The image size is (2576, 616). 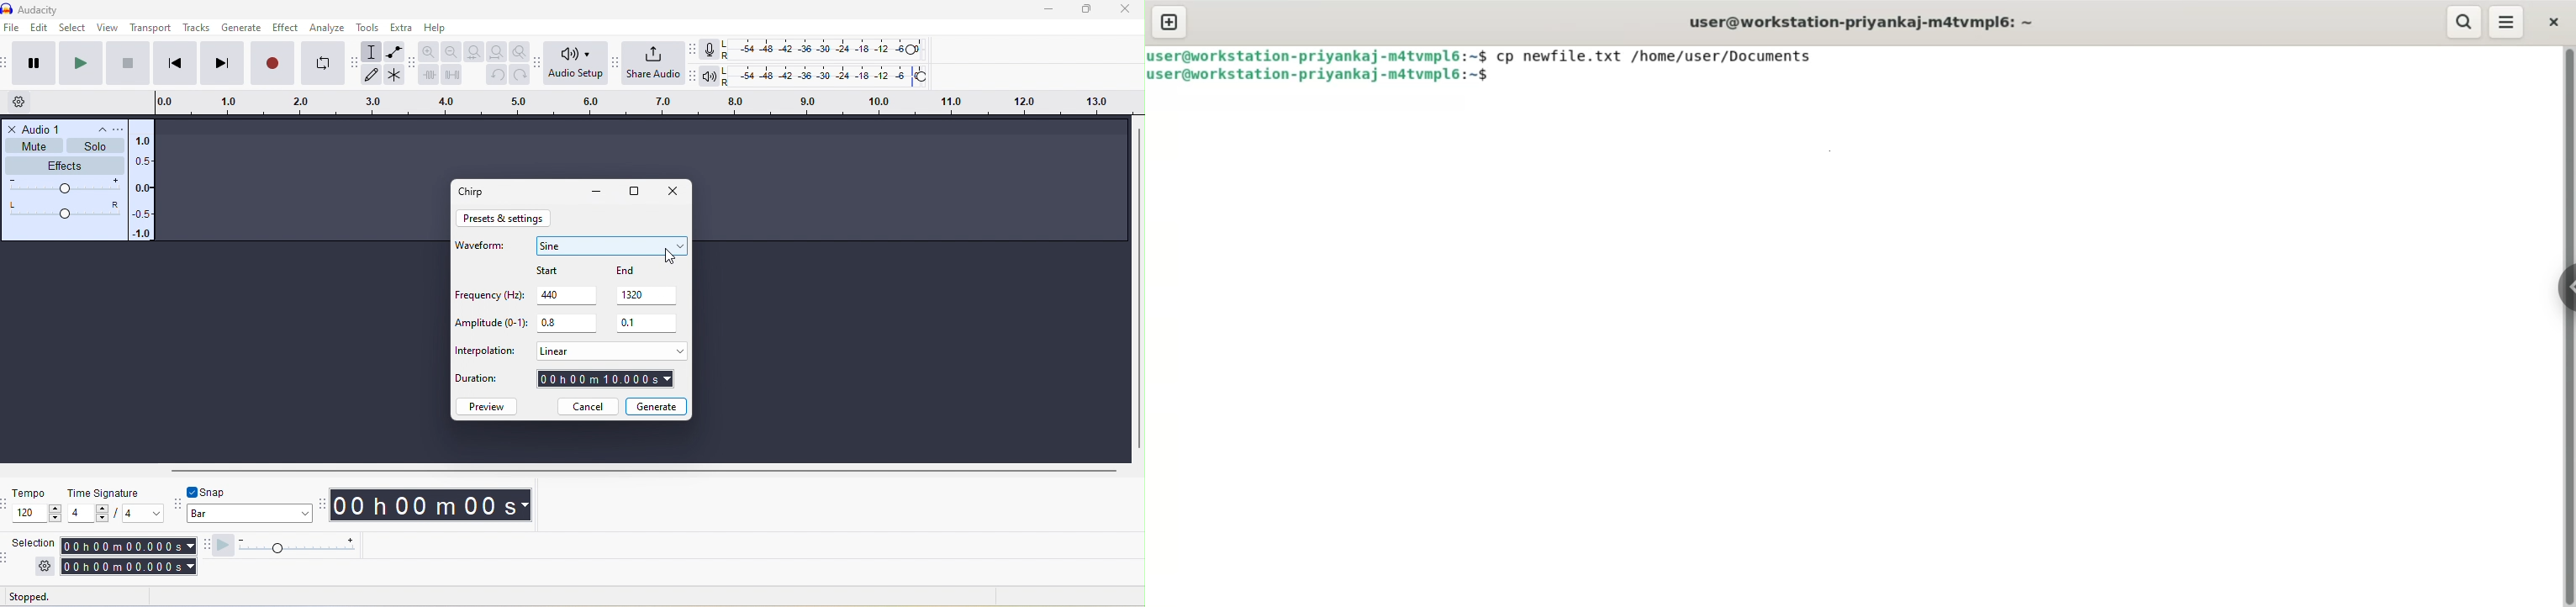 I want to click on selection, so click(x=33, y=542).